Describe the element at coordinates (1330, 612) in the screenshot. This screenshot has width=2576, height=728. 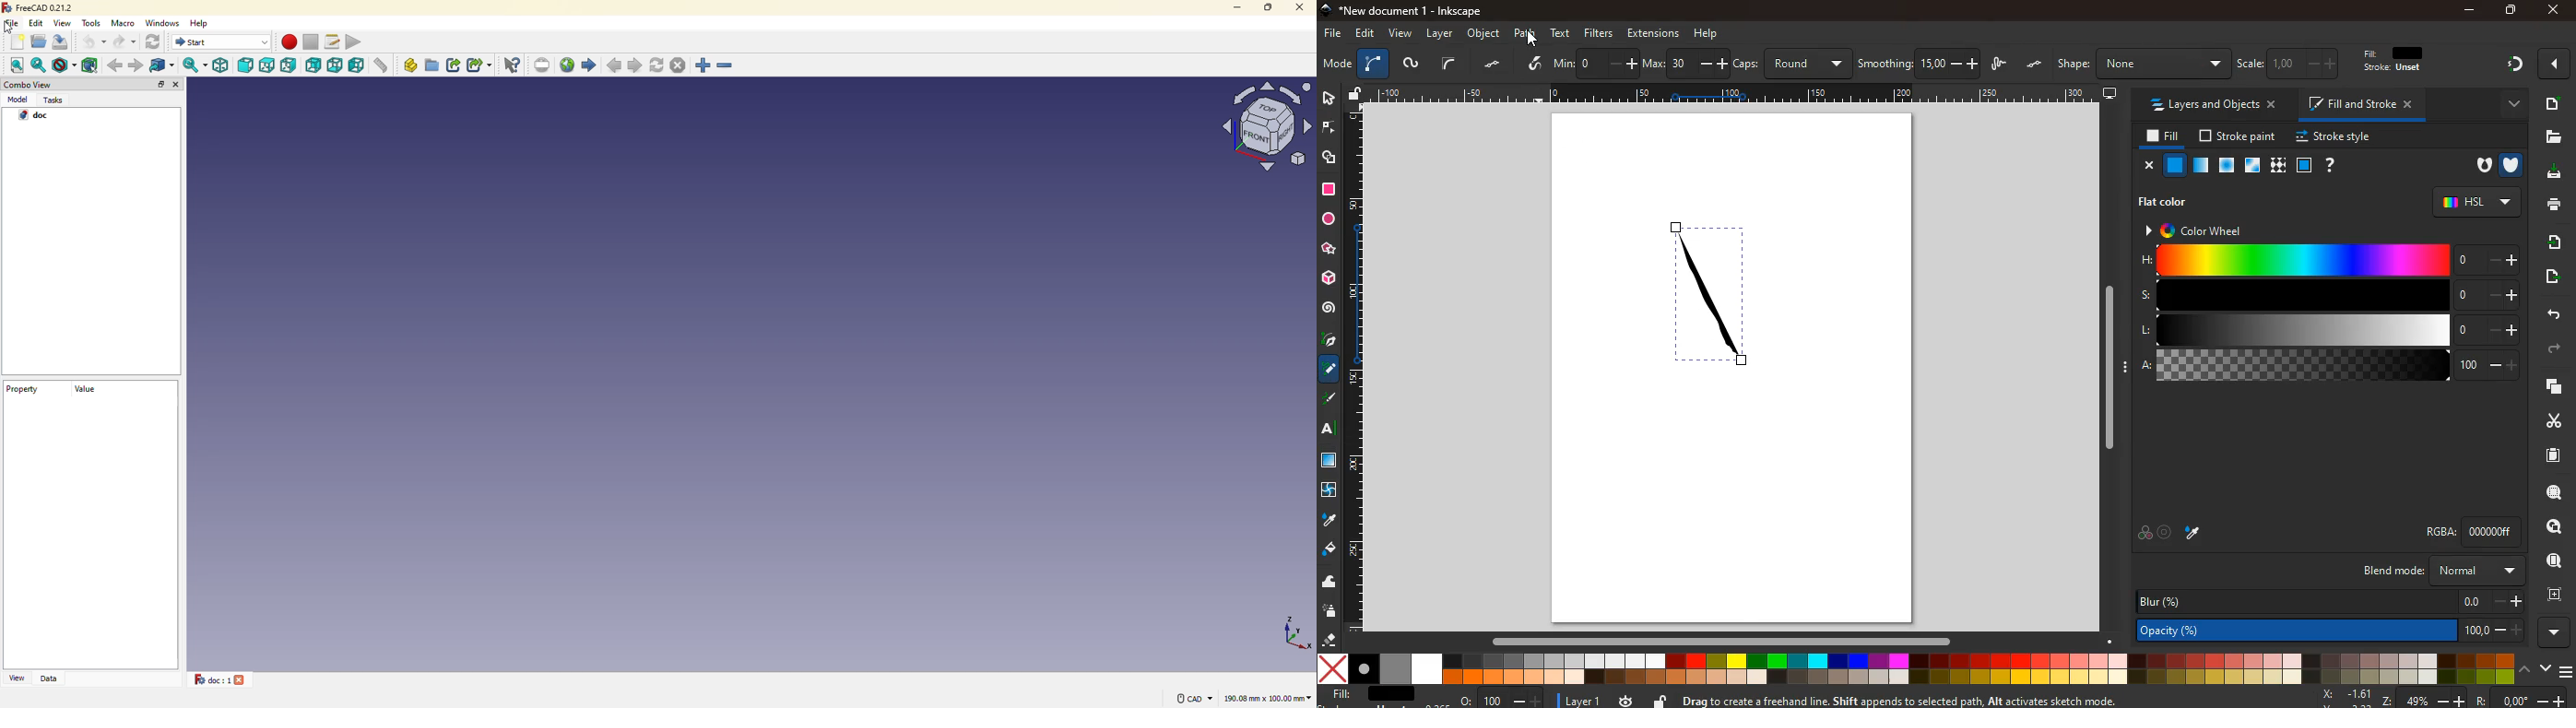
I see `spray` at that location.